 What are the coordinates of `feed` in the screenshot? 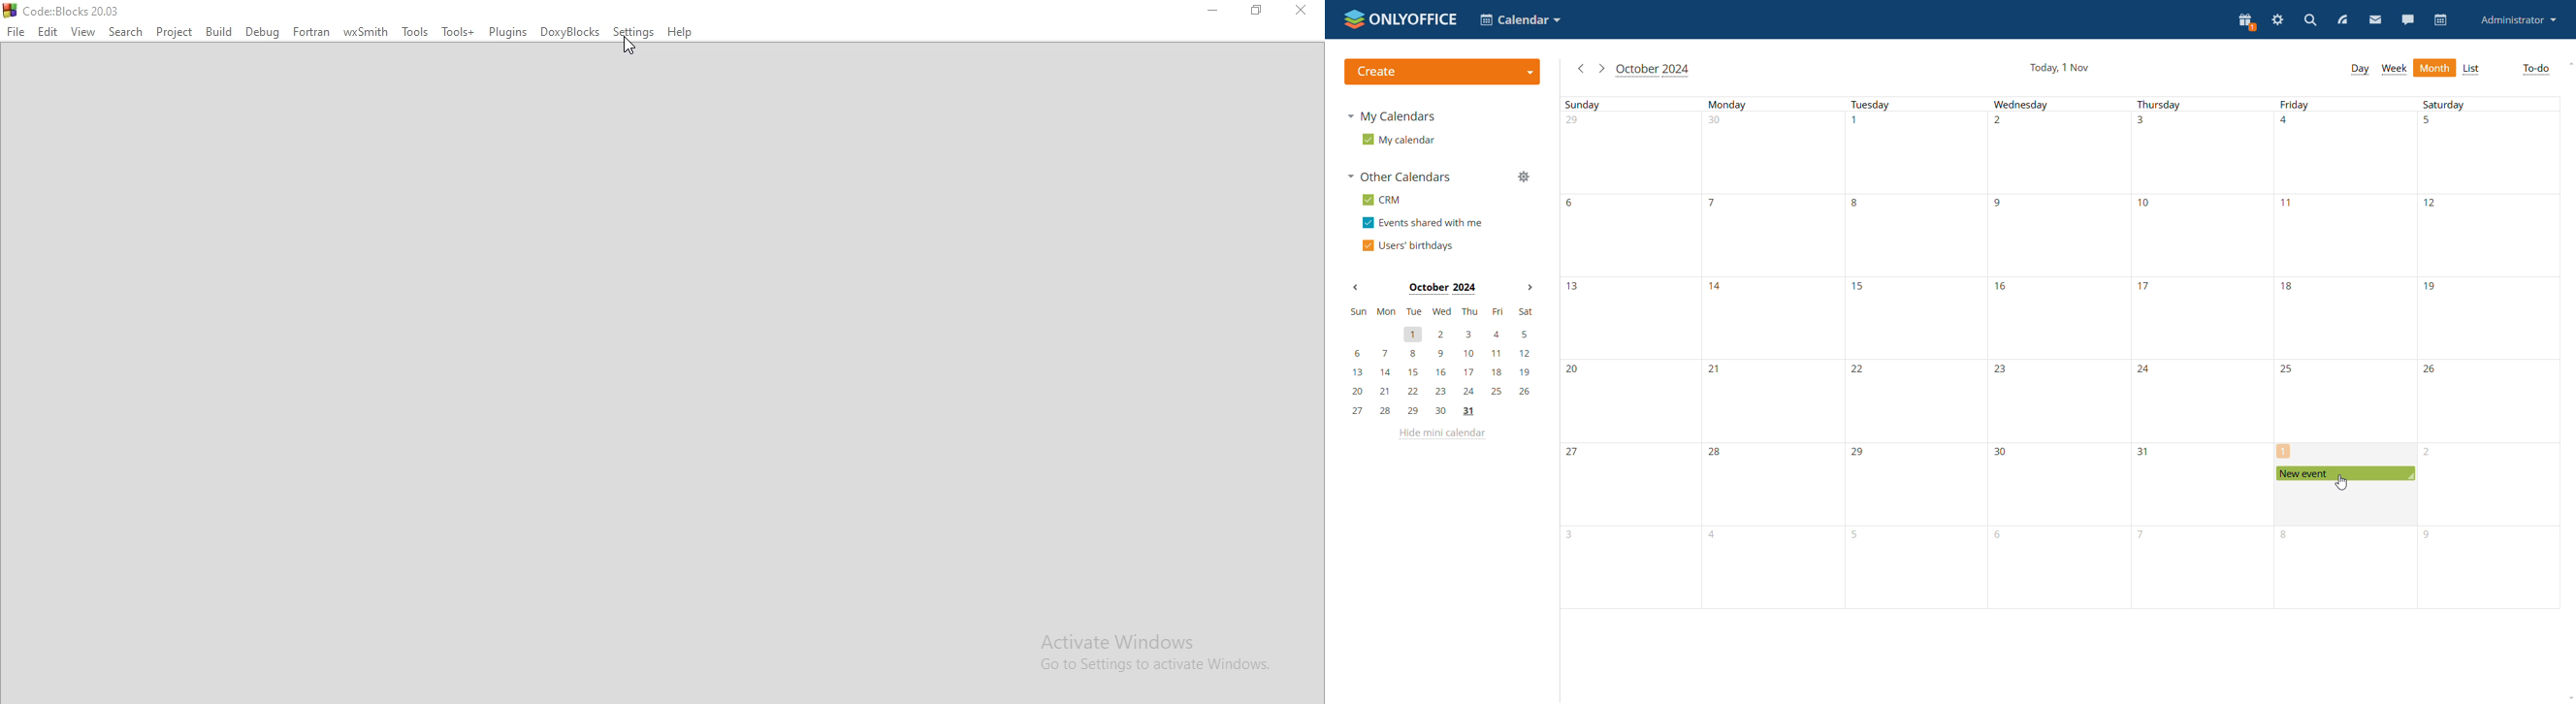 It's located at (2343, 20).